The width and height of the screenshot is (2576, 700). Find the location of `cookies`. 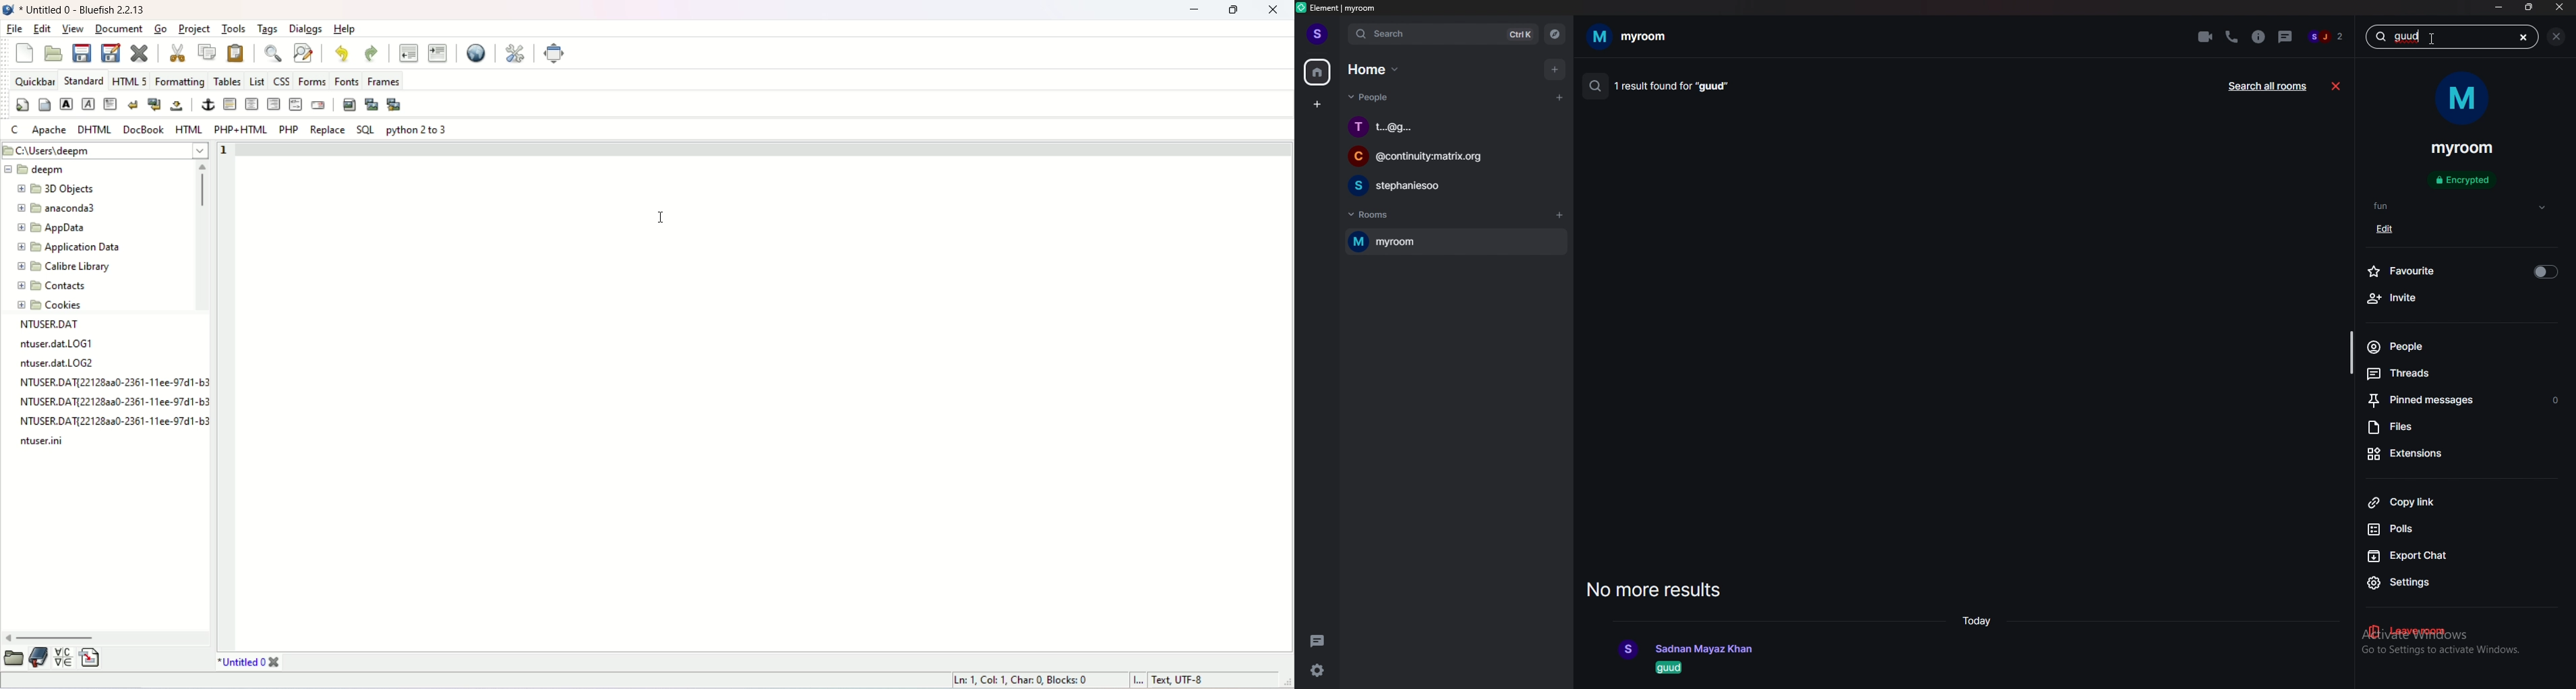

cookies is located at coordinates (48, 306).